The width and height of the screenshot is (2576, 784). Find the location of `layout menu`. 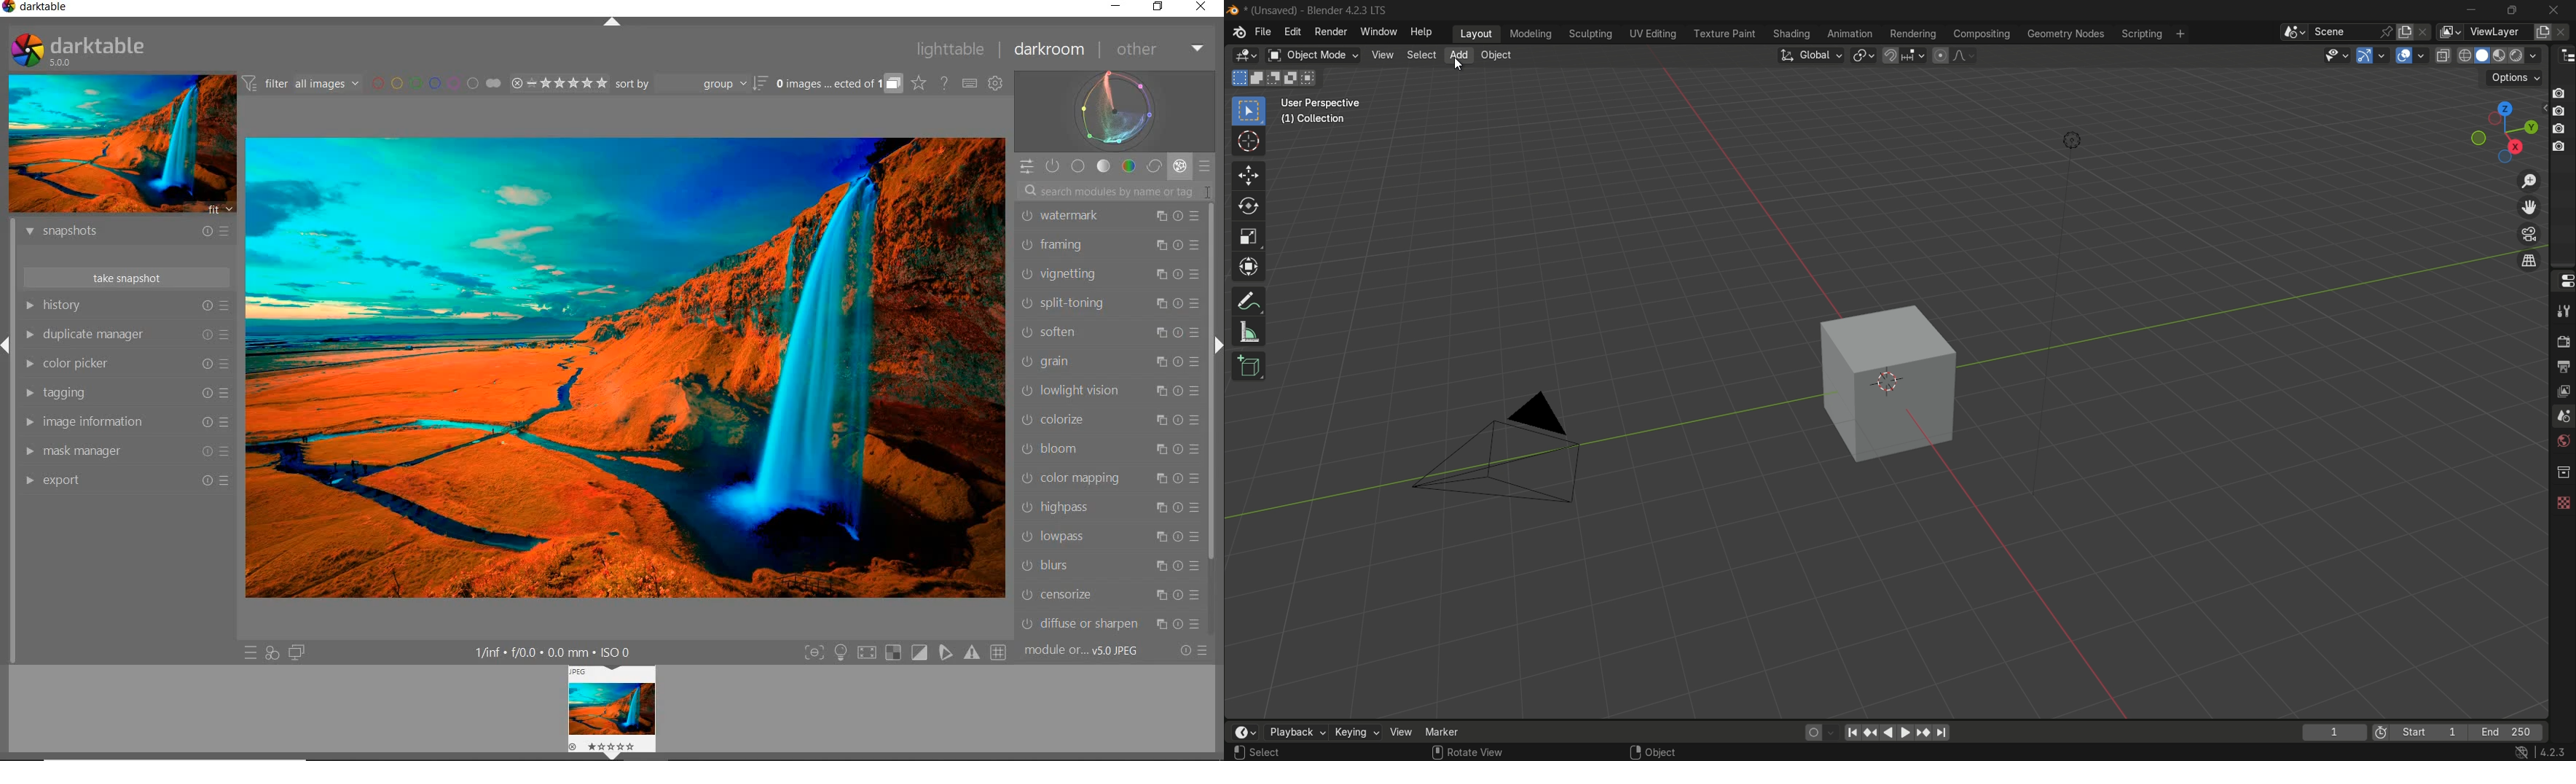

layout menu is located at coordinates (1477, 35).